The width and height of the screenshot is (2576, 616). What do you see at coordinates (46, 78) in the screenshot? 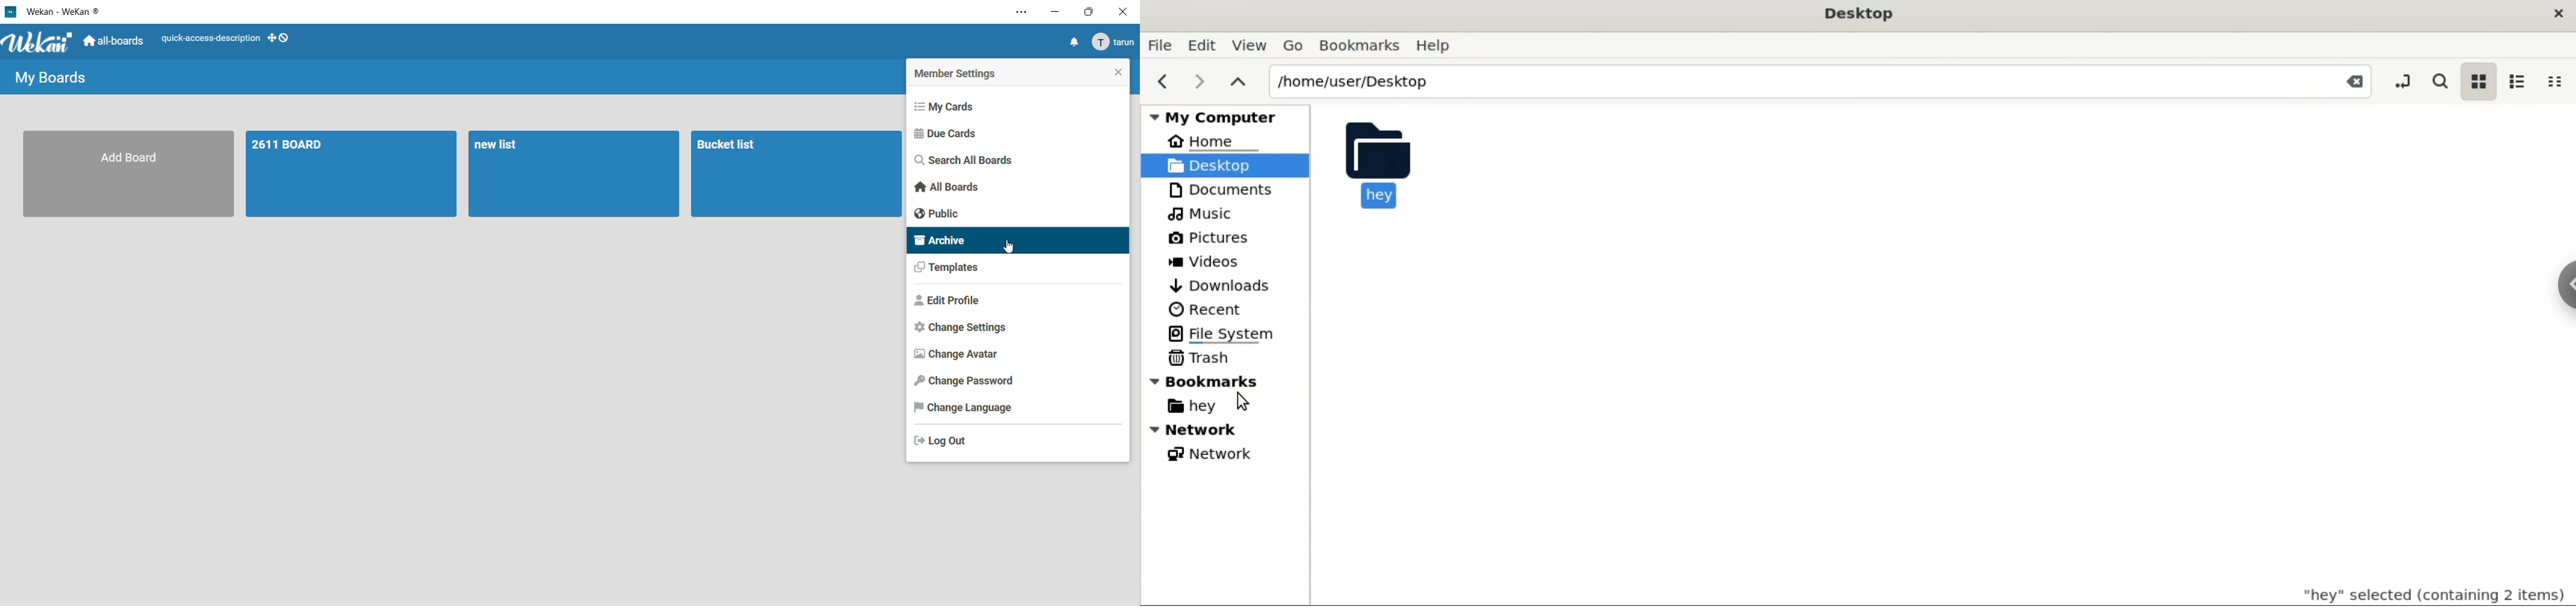
I see `my boards` at bounding box center [46, 78].